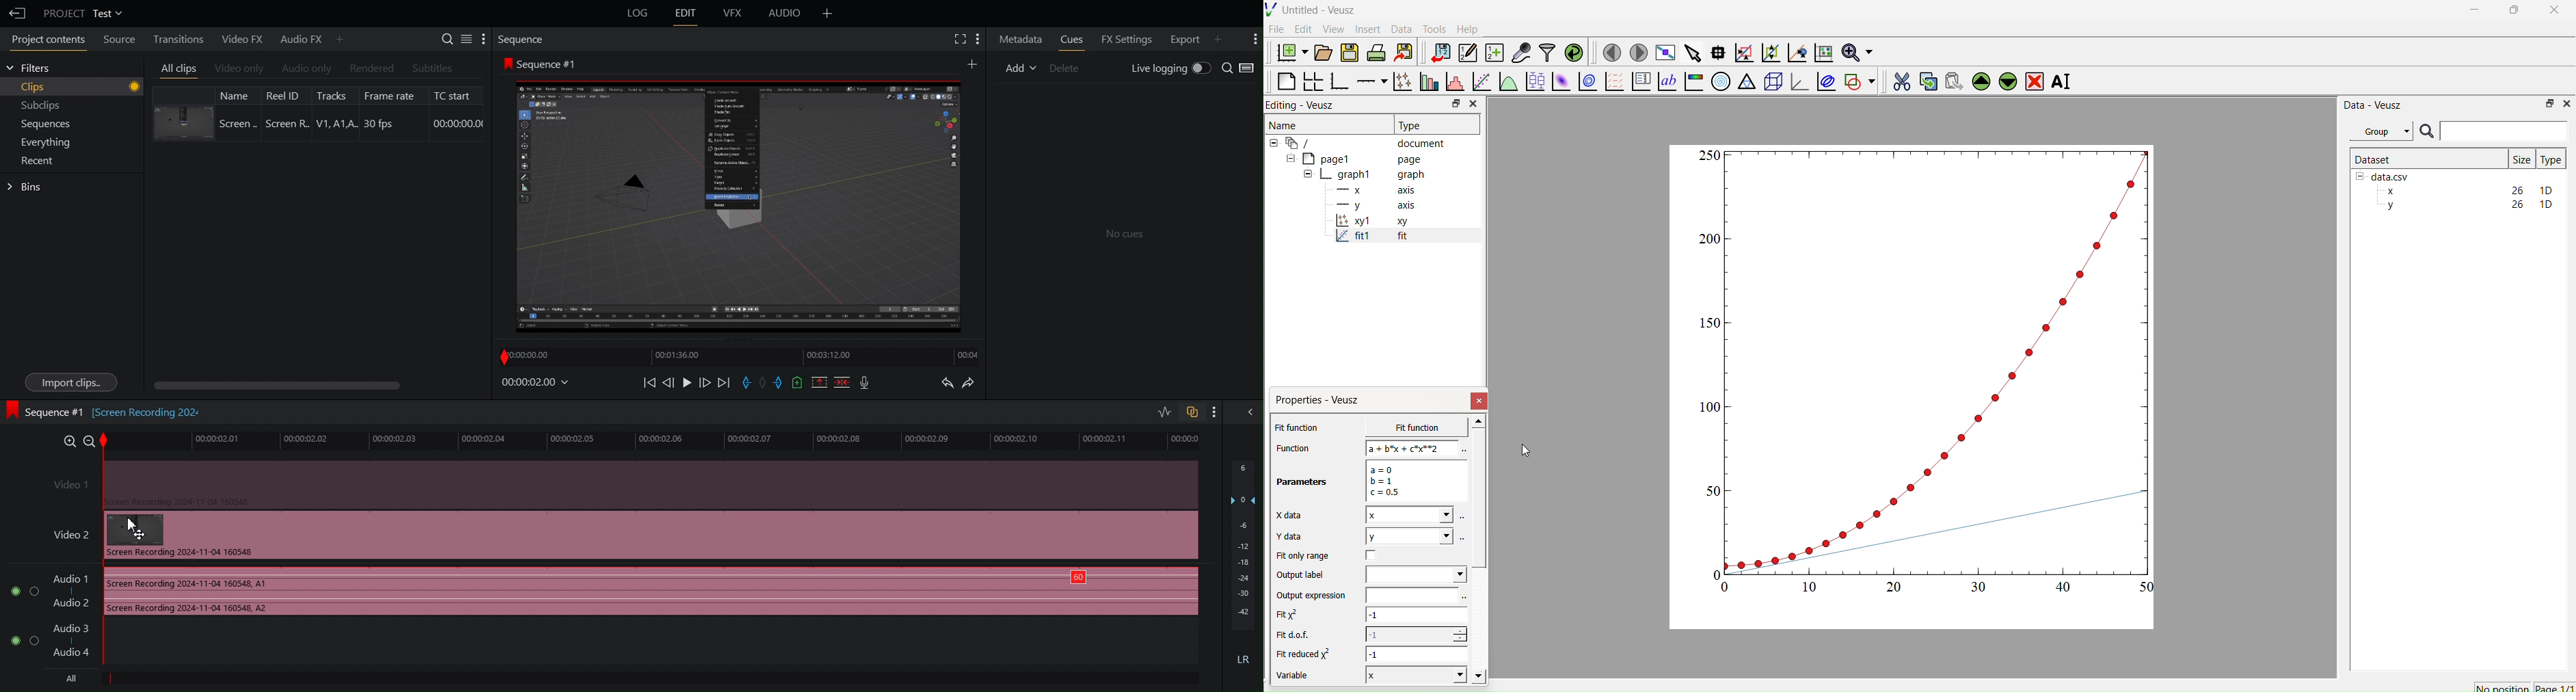 This screenshot has height=700, width=2576. What do you see at coordinates (137, 529) in the screenshot?
I see `Cursor` at bounding box center [137, 529].